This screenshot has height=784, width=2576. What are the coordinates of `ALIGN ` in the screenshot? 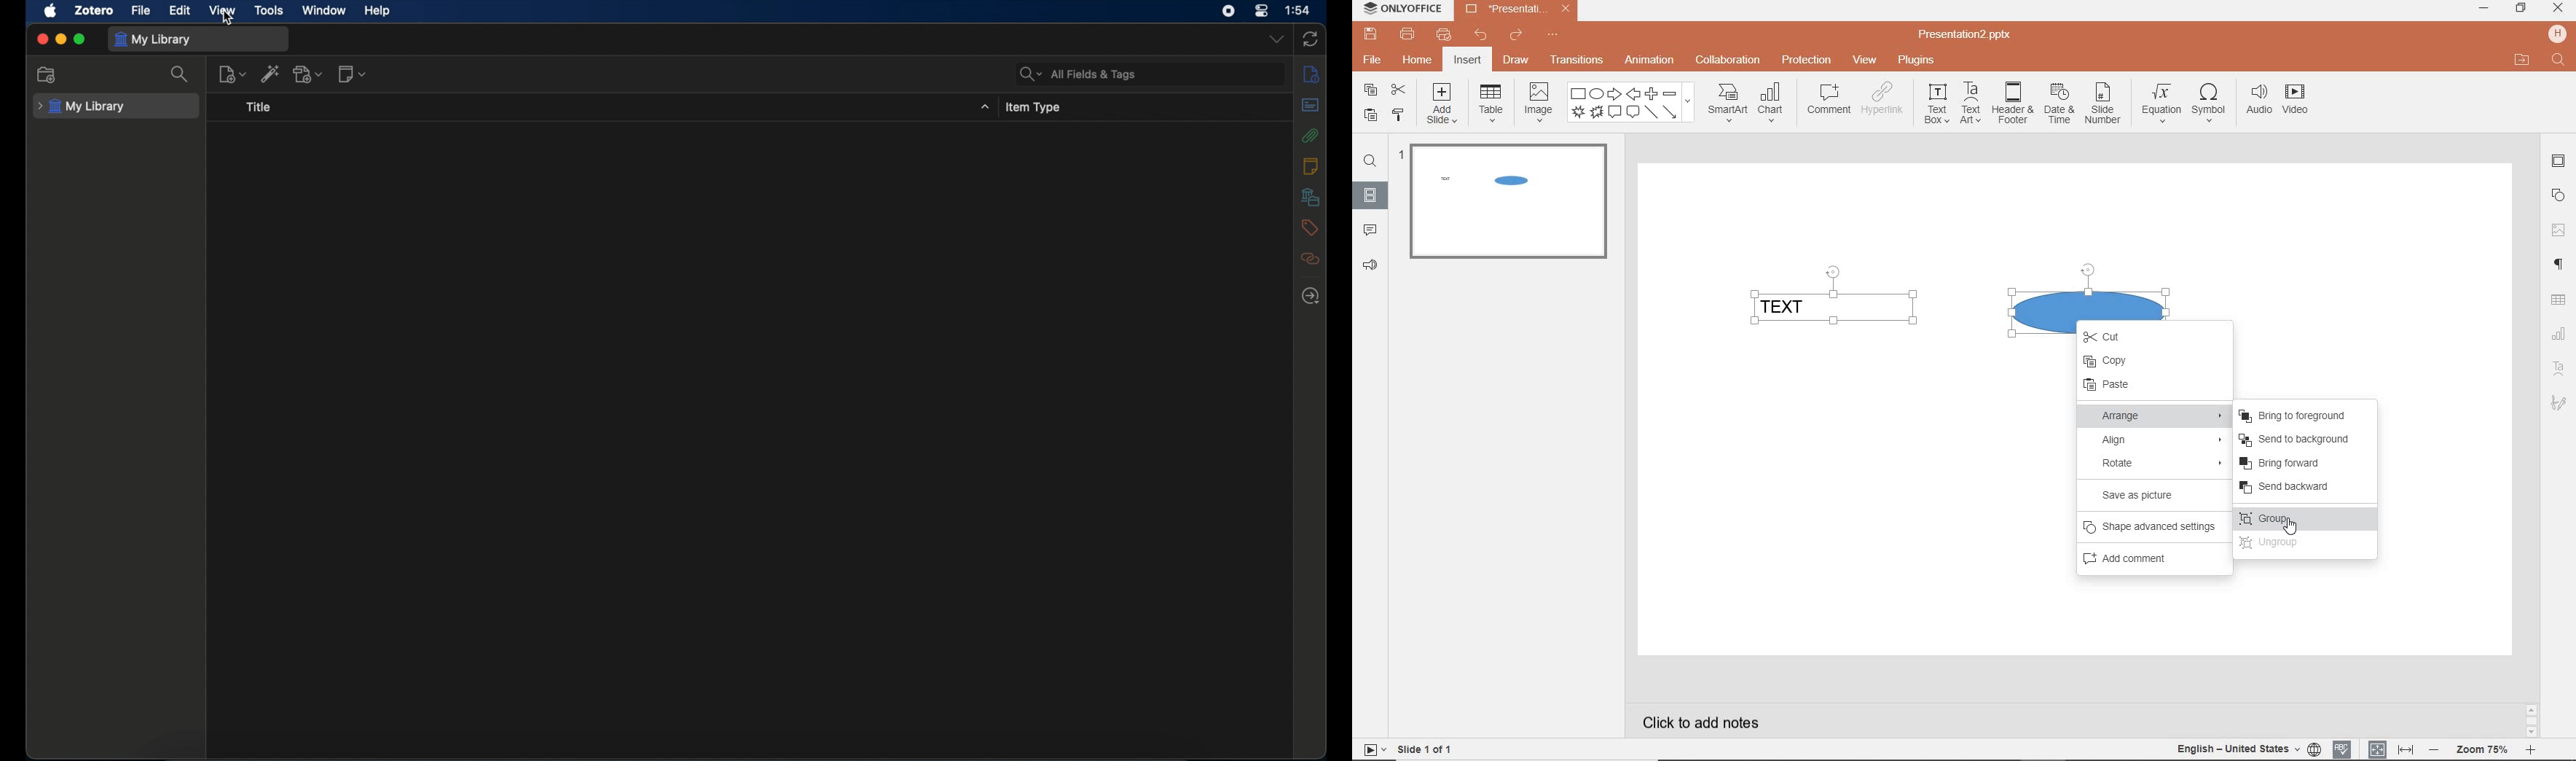 It's located at (2154, 440).